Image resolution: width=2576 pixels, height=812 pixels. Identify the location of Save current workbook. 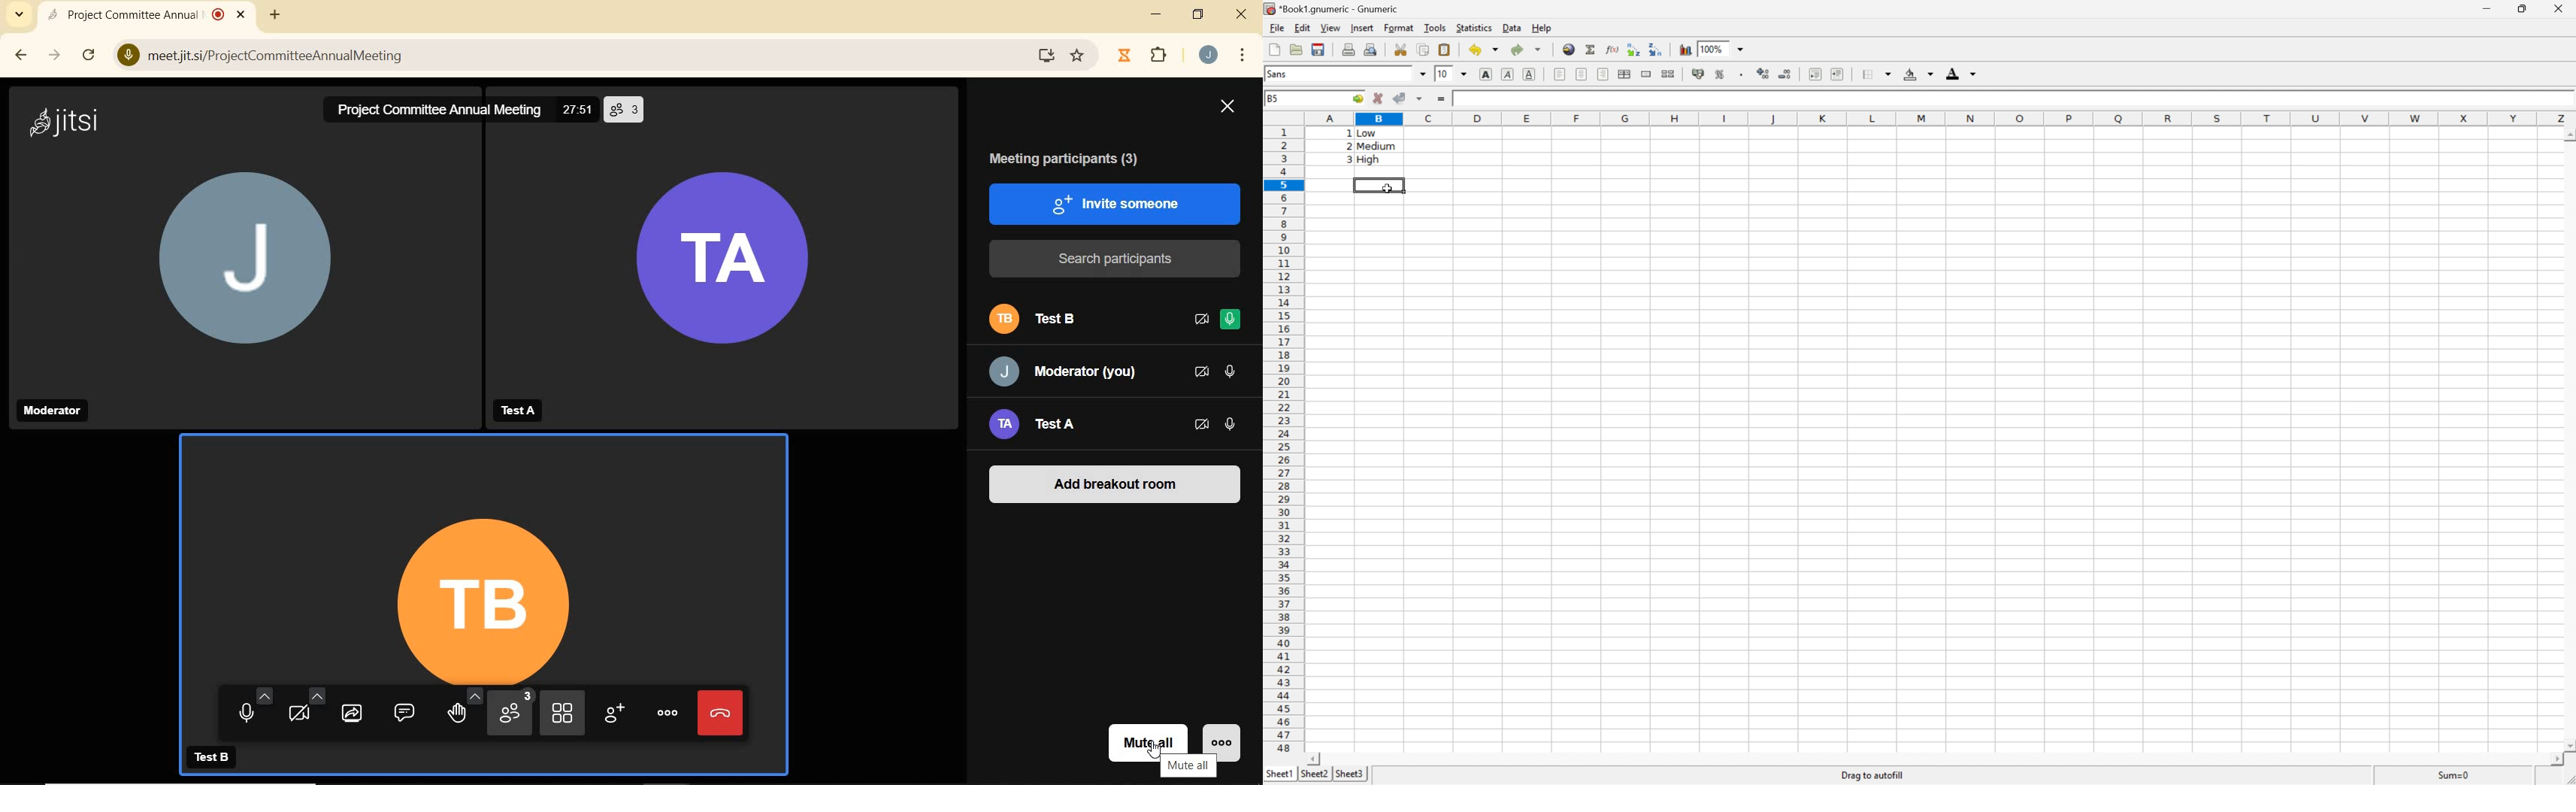
(1319, 50).